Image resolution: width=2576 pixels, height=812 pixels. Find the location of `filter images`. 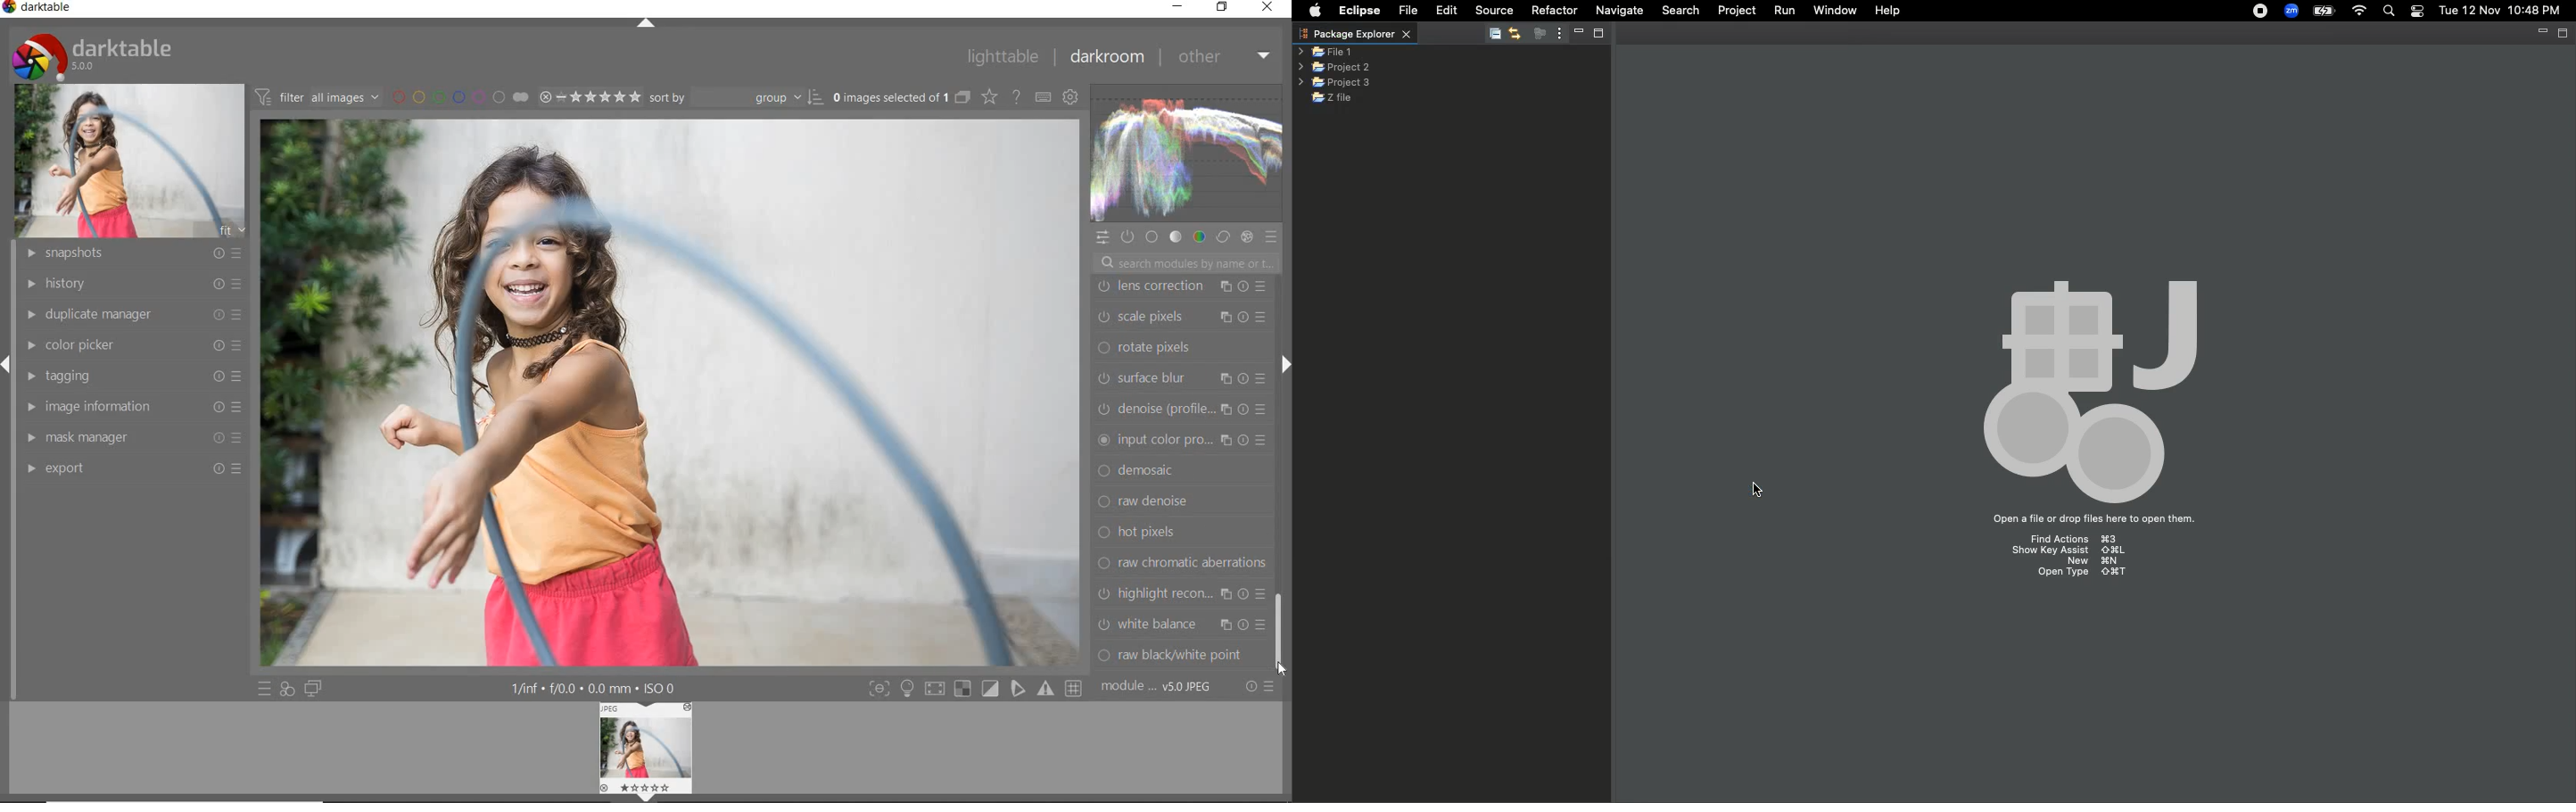

filter images is located at coordinates (317, 98).